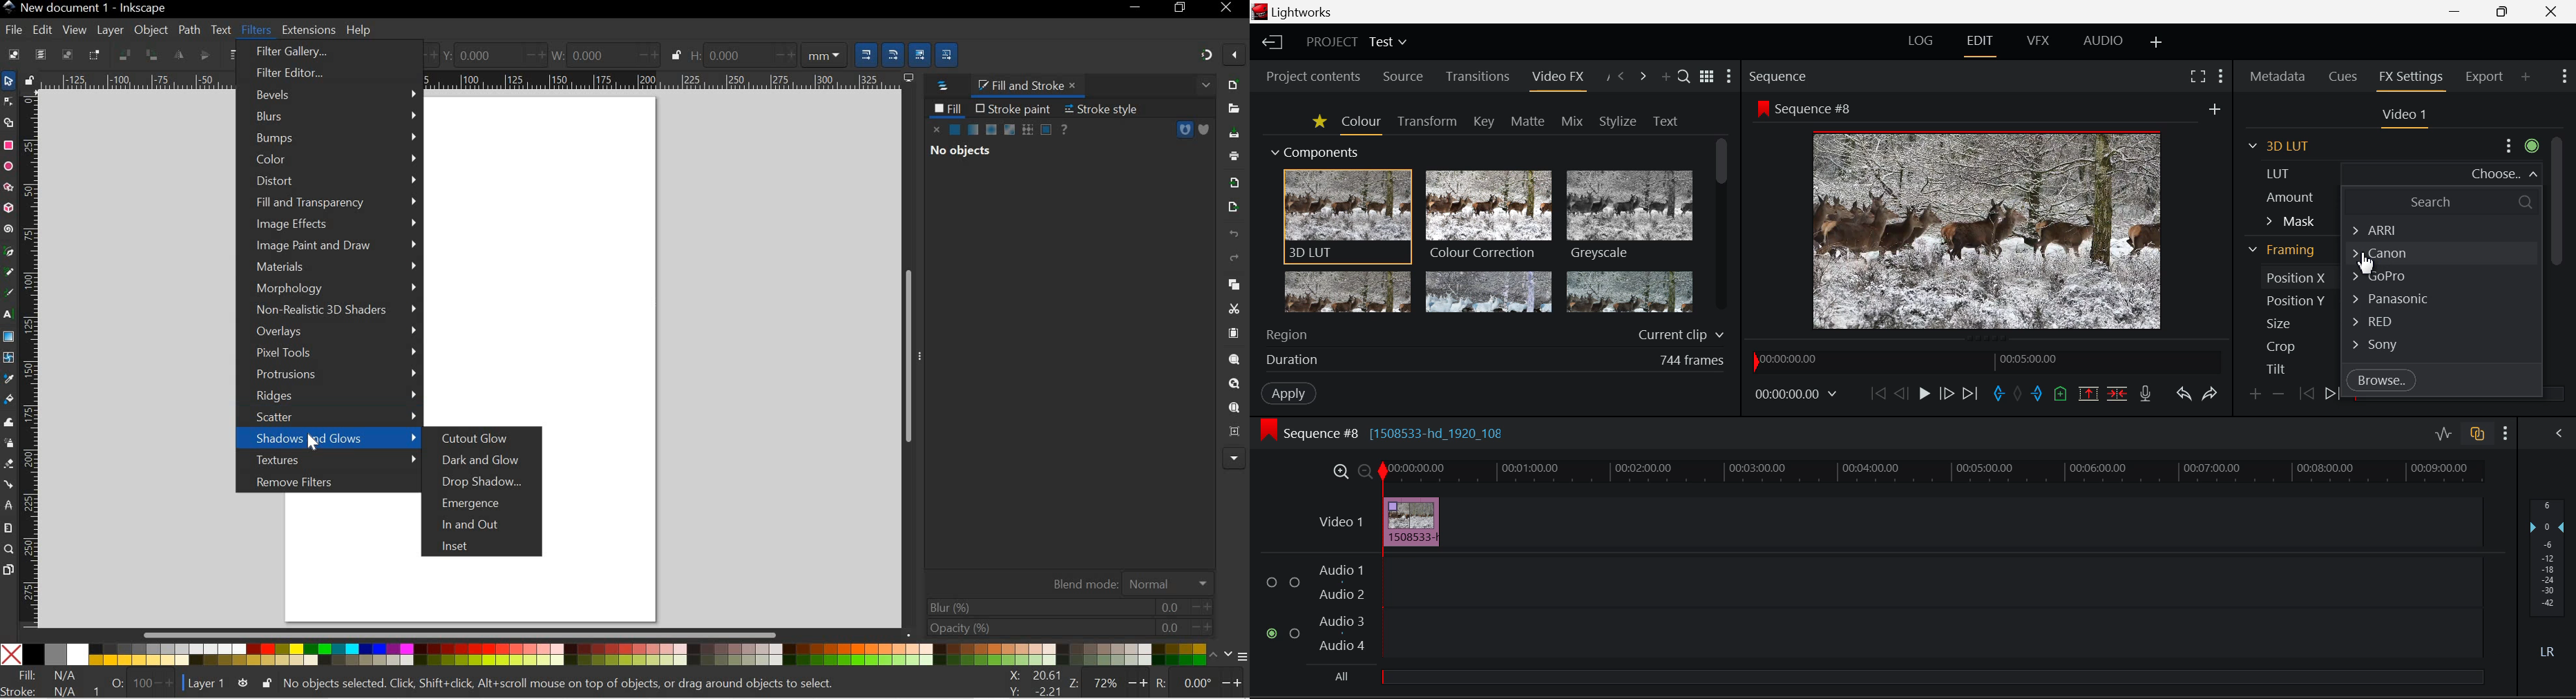 The width and height of the screenshot is (2576, 700). Describe the element at coordinates (29, 79) in the screenshot. I see `TOGGLE LOCK` at that location.